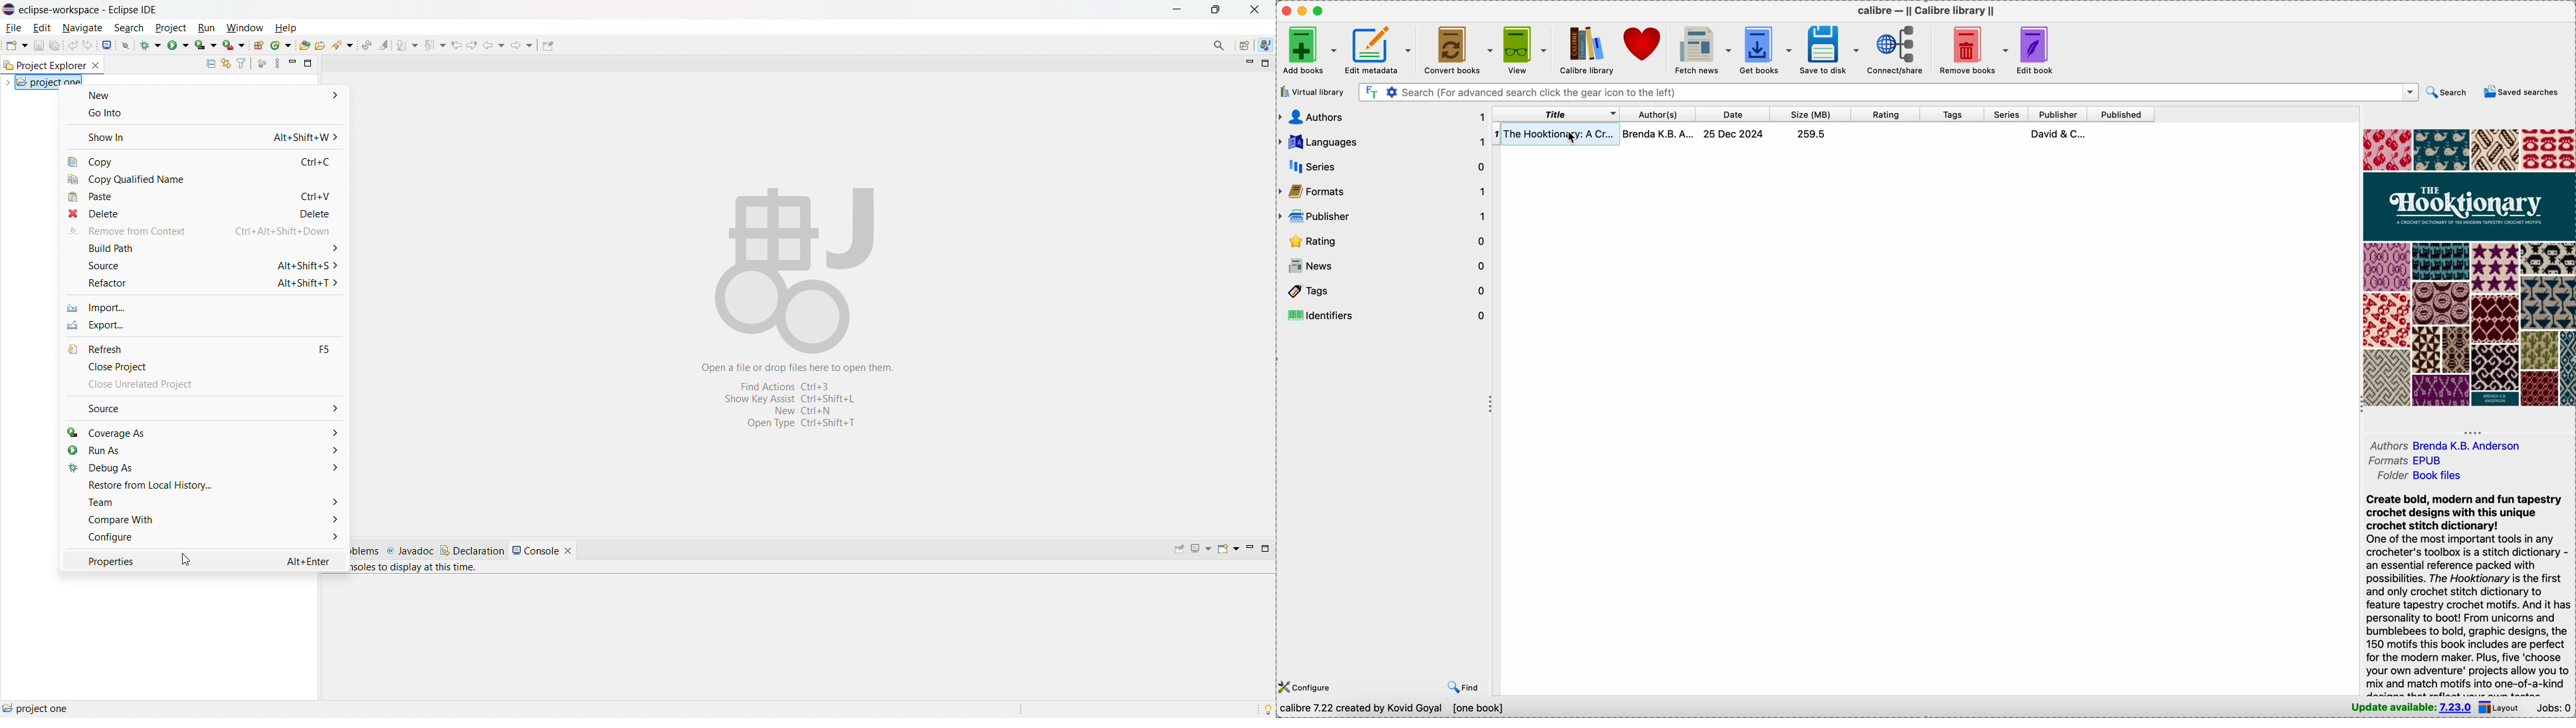 This screenshot has width=2576, height=728. What do you see at coordinates (1392, 708) in the screenshot?
I see `data` at bounding box center [1392, 708].